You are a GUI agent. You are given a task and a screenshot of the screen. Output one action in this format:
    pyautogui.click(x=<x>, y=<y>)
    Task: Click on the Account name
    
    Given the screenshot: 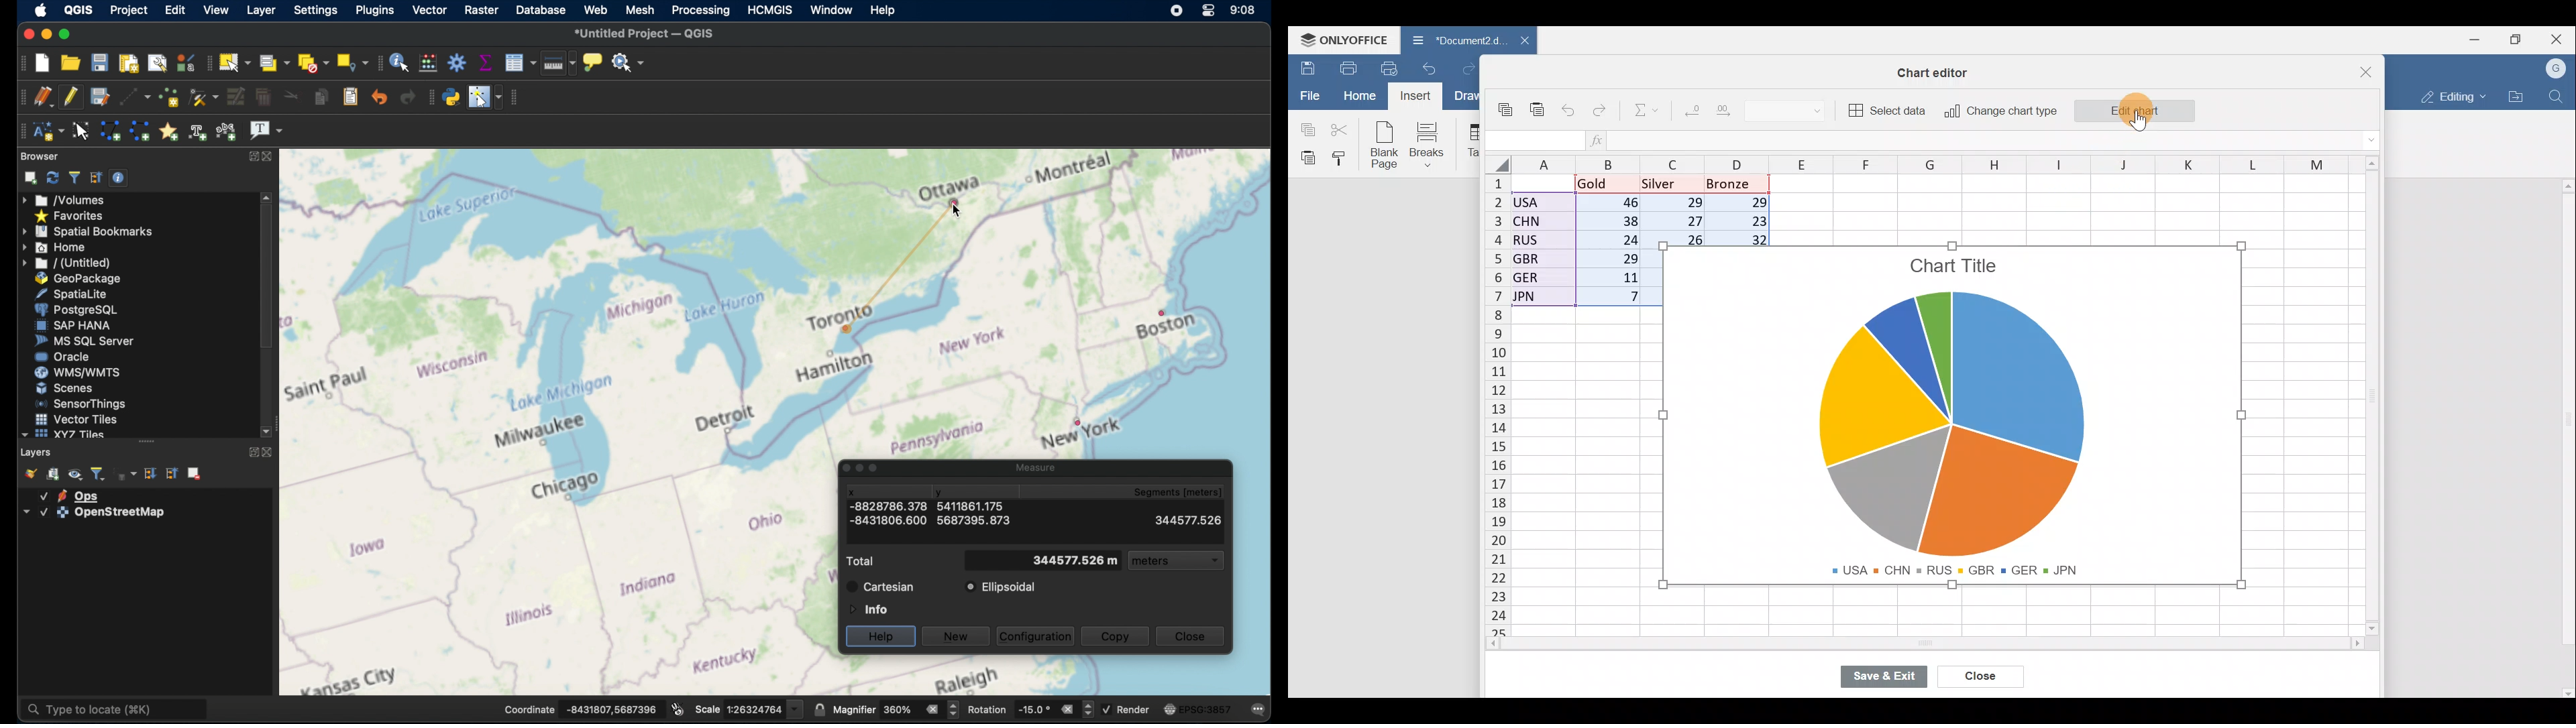 What is the action you would take?
    pyautogui.click(x=2557, y=69)
    